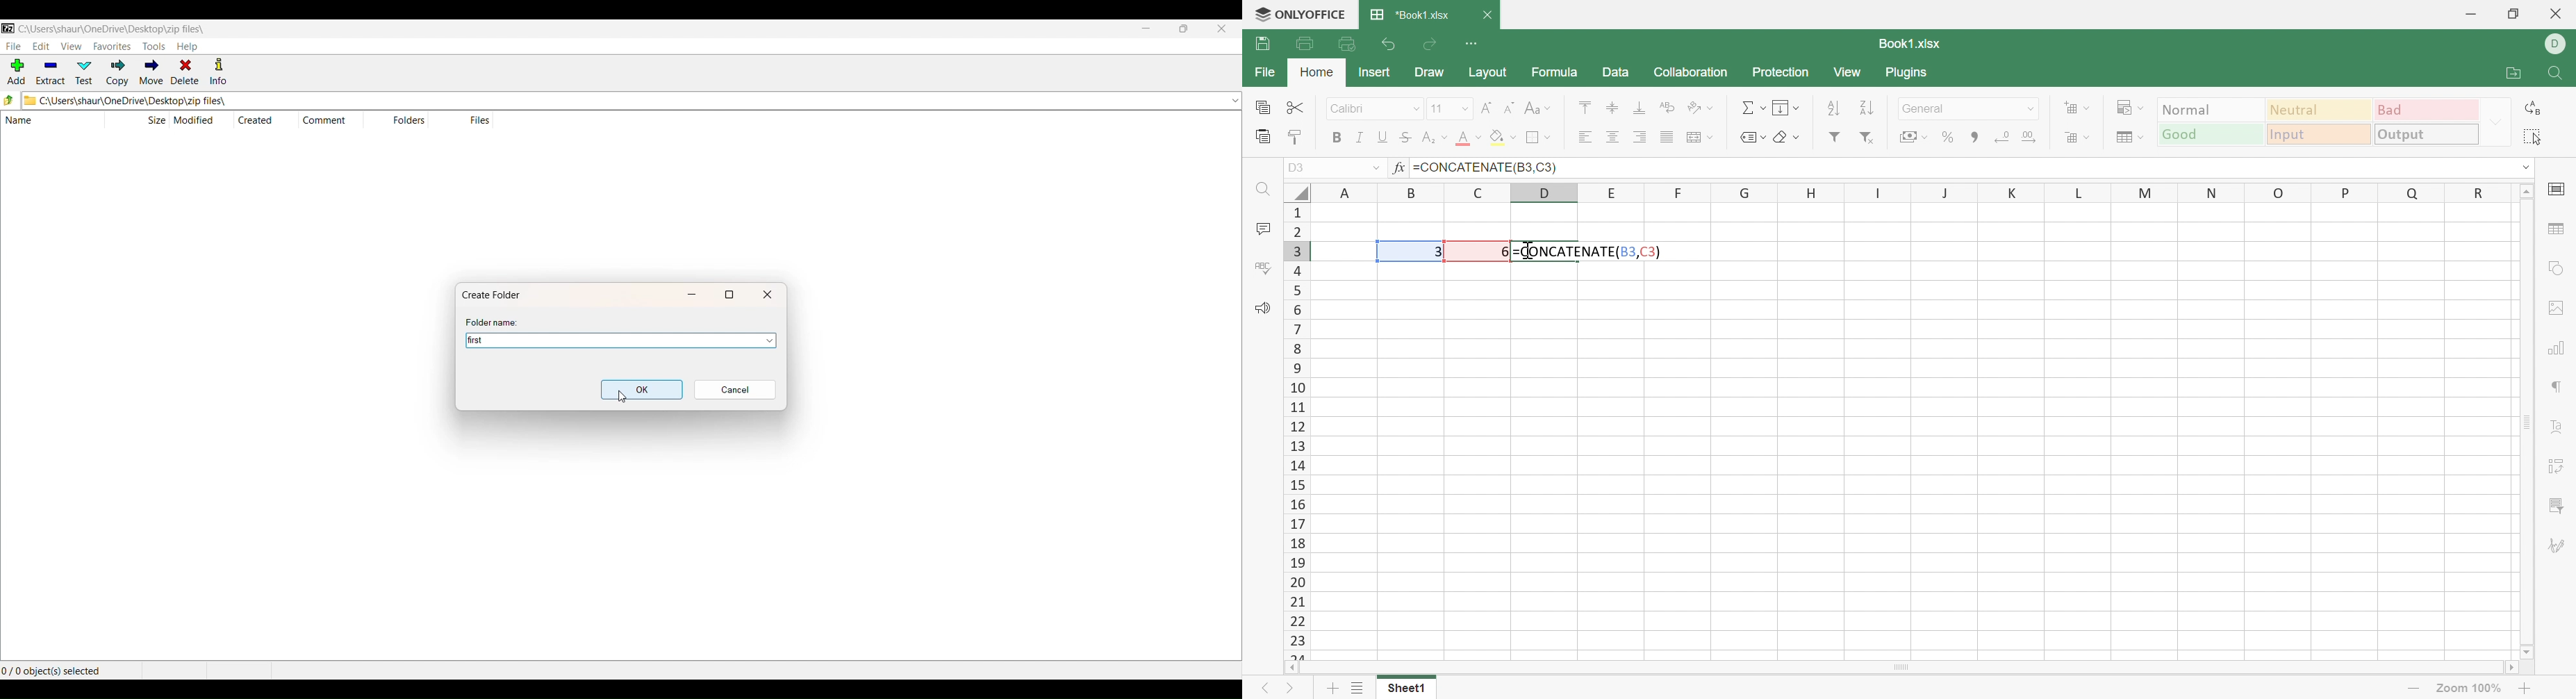  I want to click on Drop down, so click(2497, 123).